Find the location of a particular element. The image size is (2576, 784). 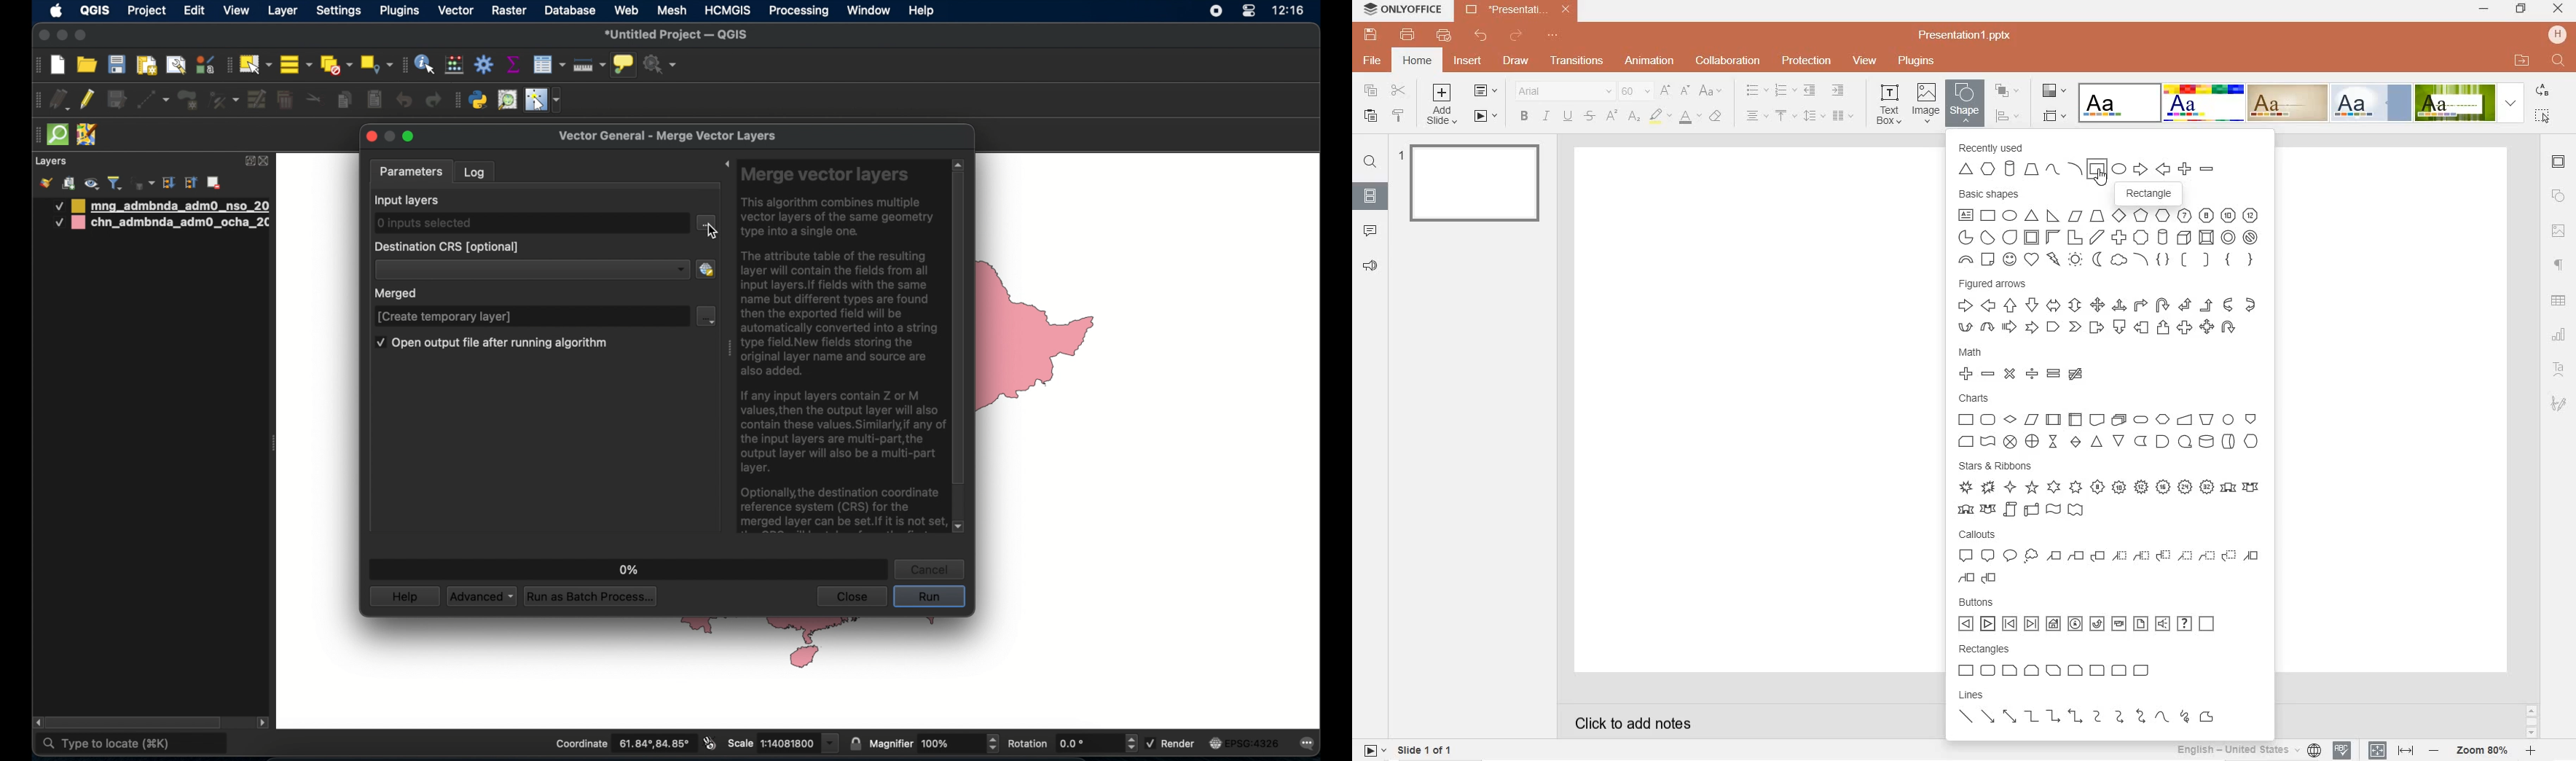

Rounded Rectangle Callout is located at coordinates (1989, 557).